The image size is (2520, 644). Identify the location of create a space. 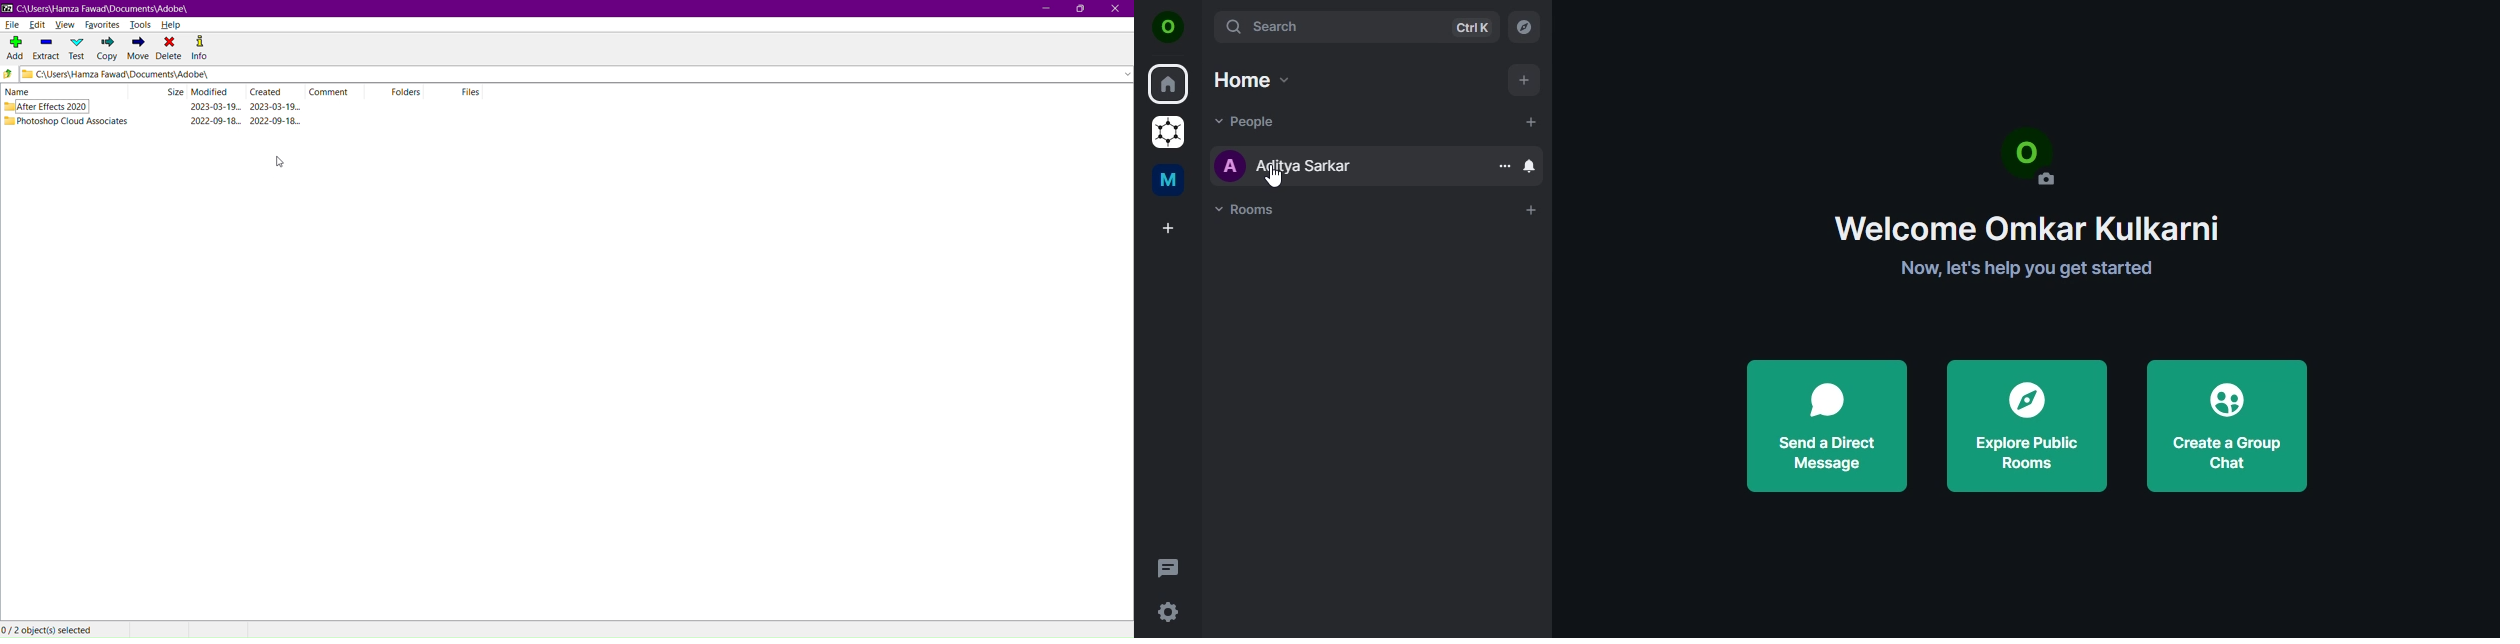
(1171, 229).